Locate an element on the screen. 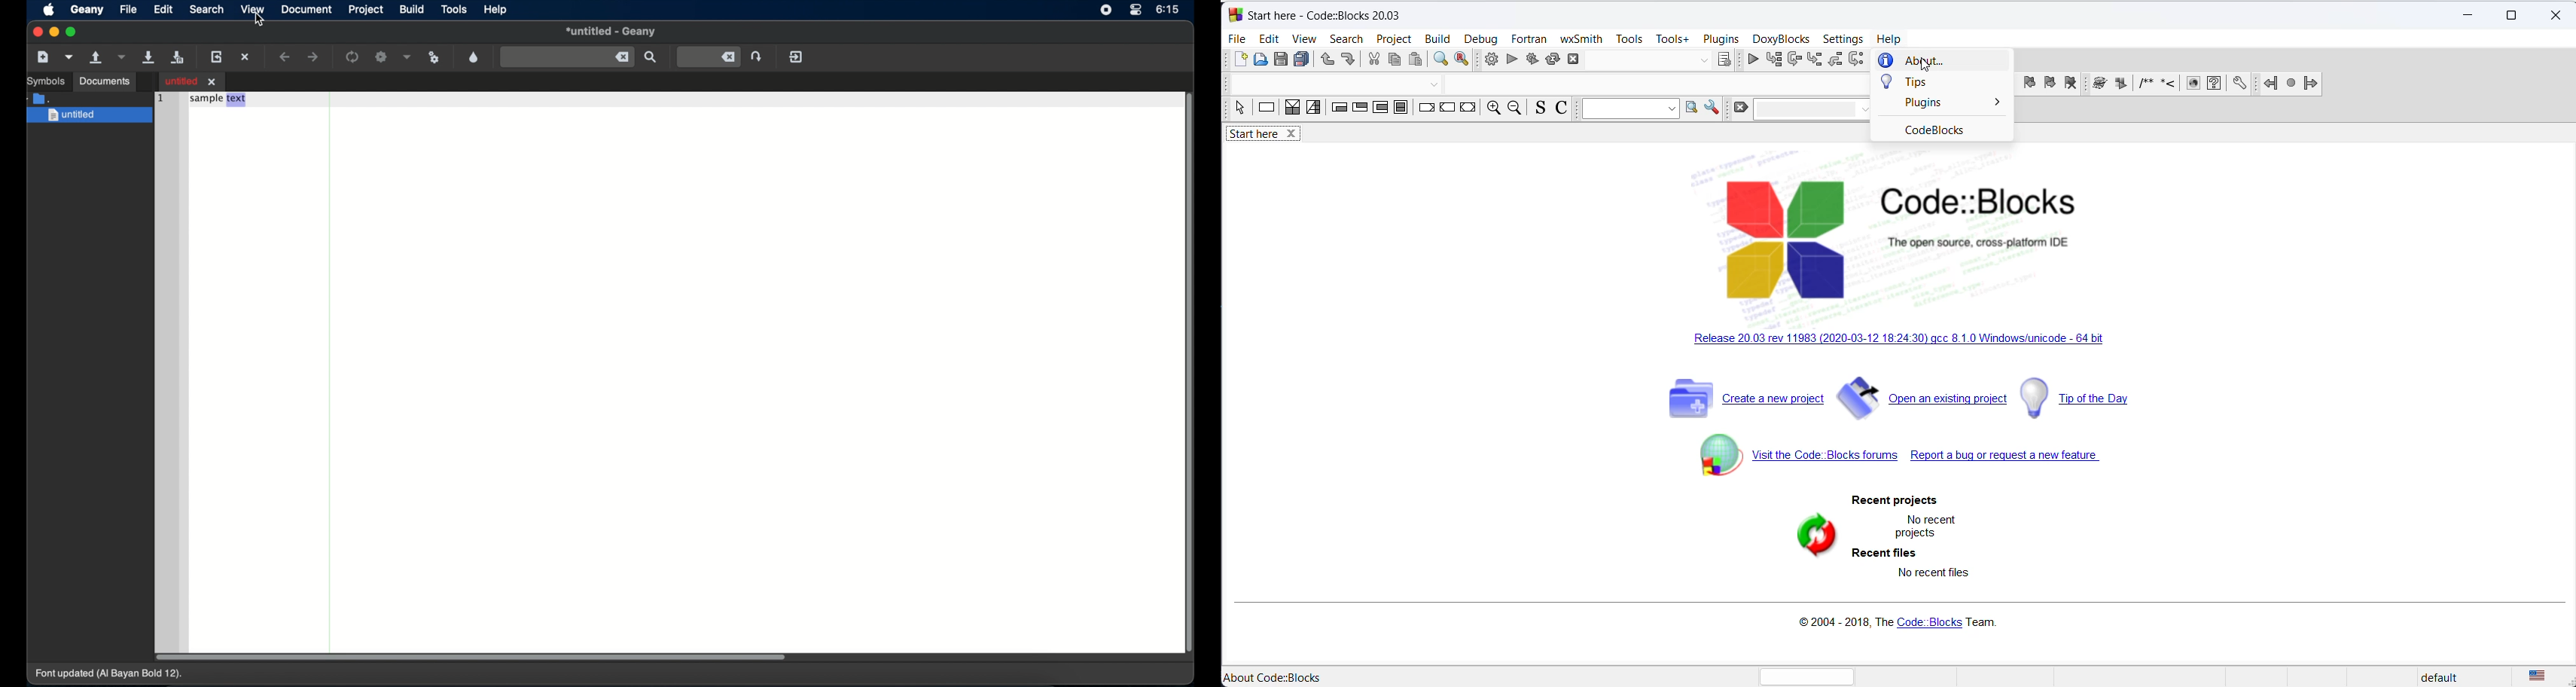 The width and height of the screenshot is (2576, 700). untitled is located at coordinates (611, 32).